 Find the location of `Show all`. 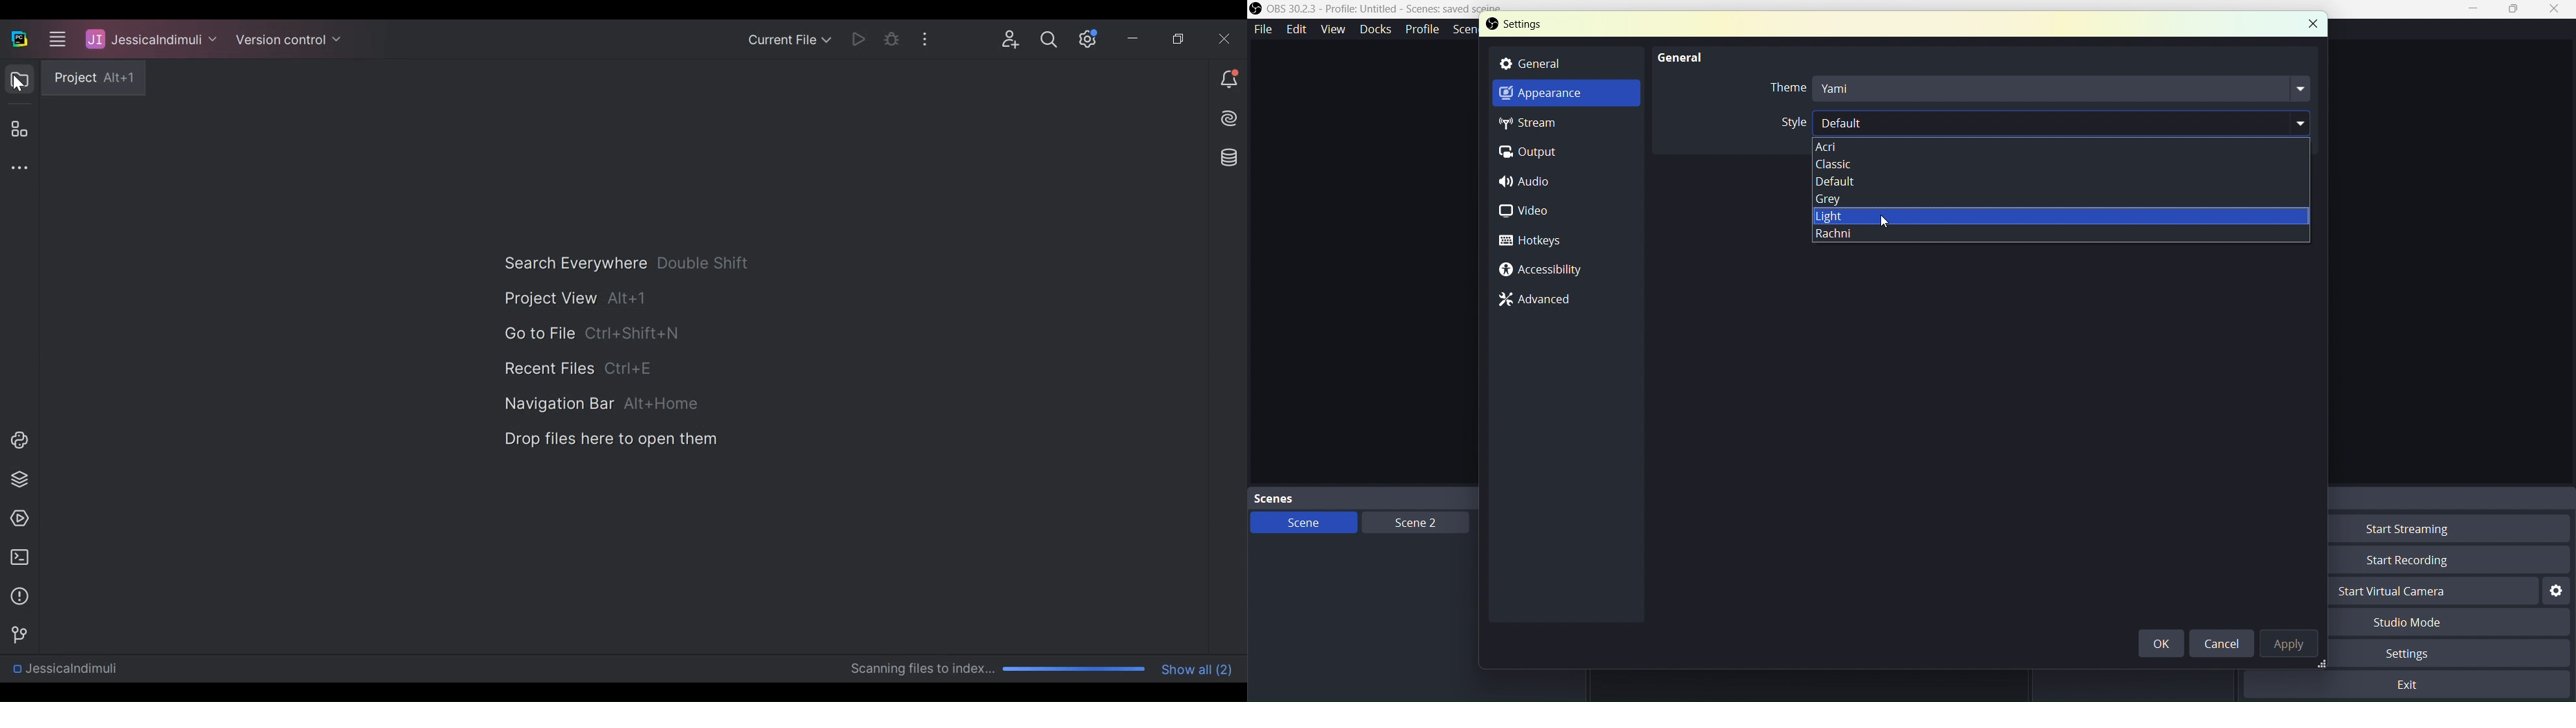

Show all is located at coordinates (1196, 670).